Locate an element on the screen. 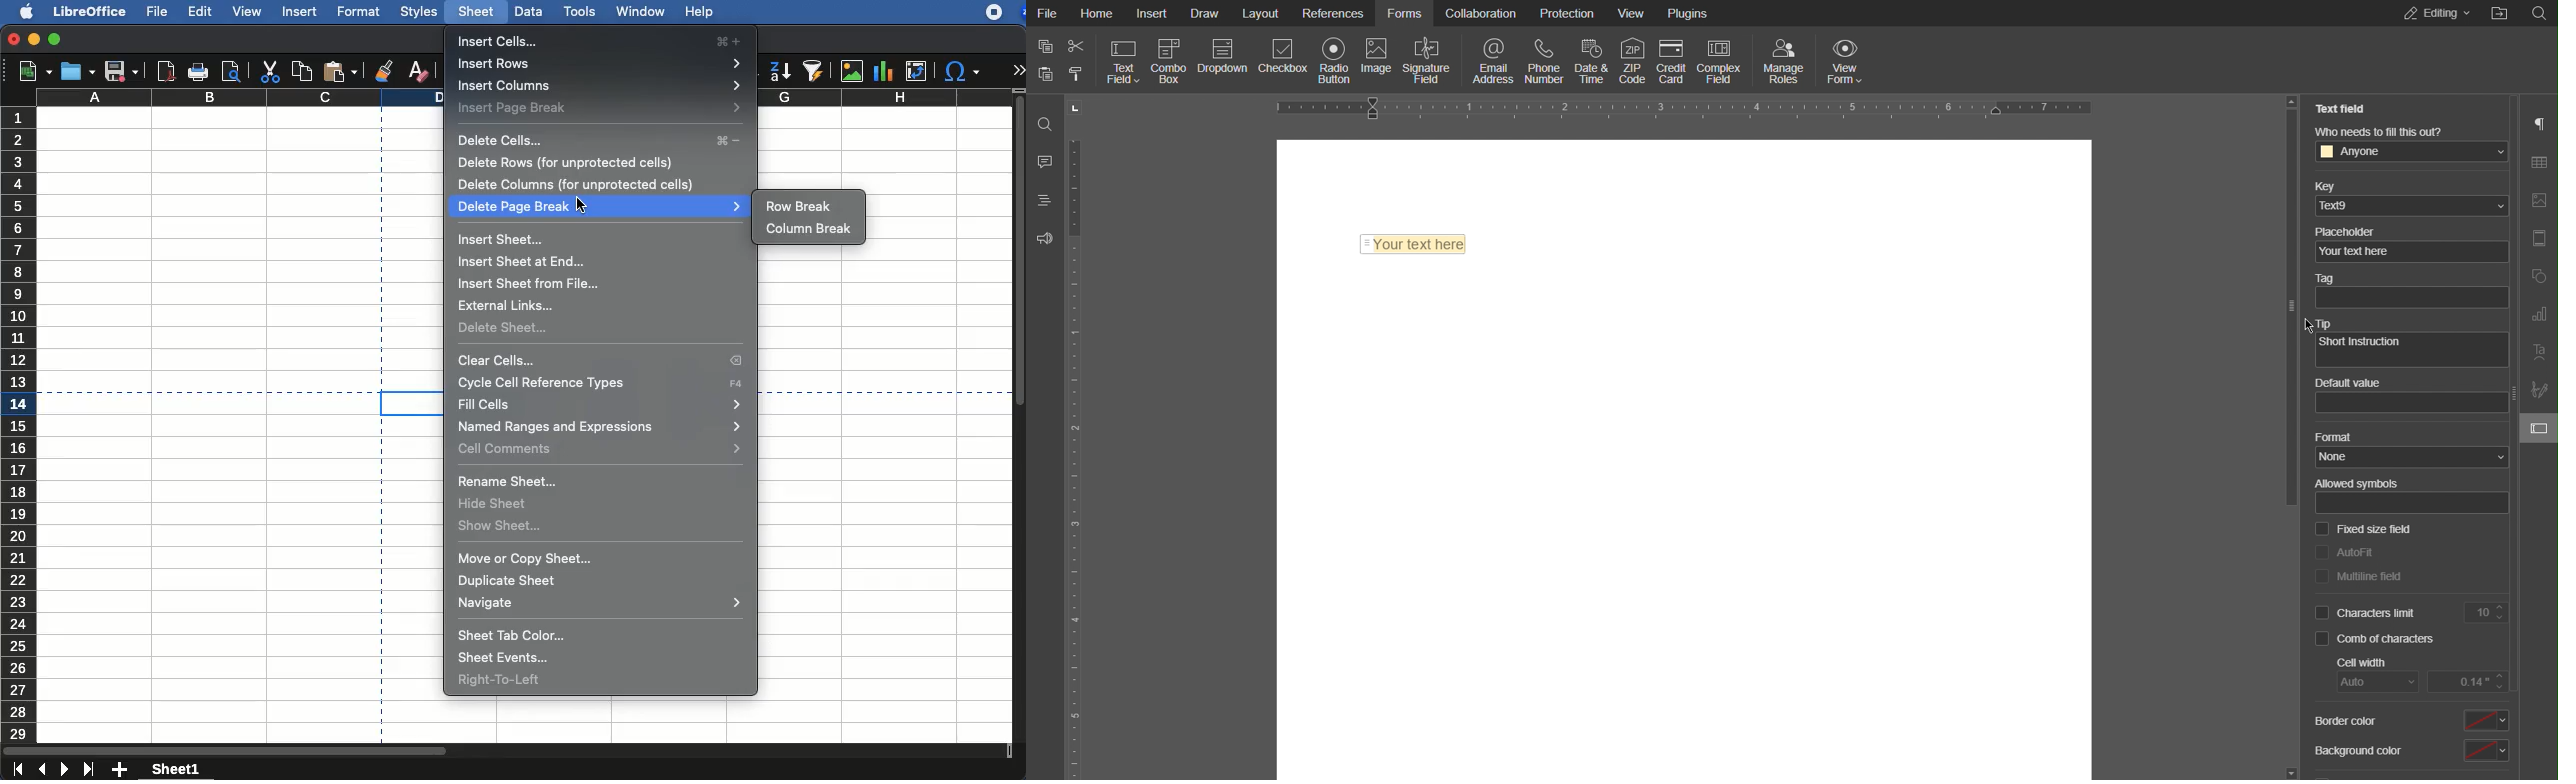 This screenshot has width=2576, height=784. cell comments is located at coordinates (603, 448).